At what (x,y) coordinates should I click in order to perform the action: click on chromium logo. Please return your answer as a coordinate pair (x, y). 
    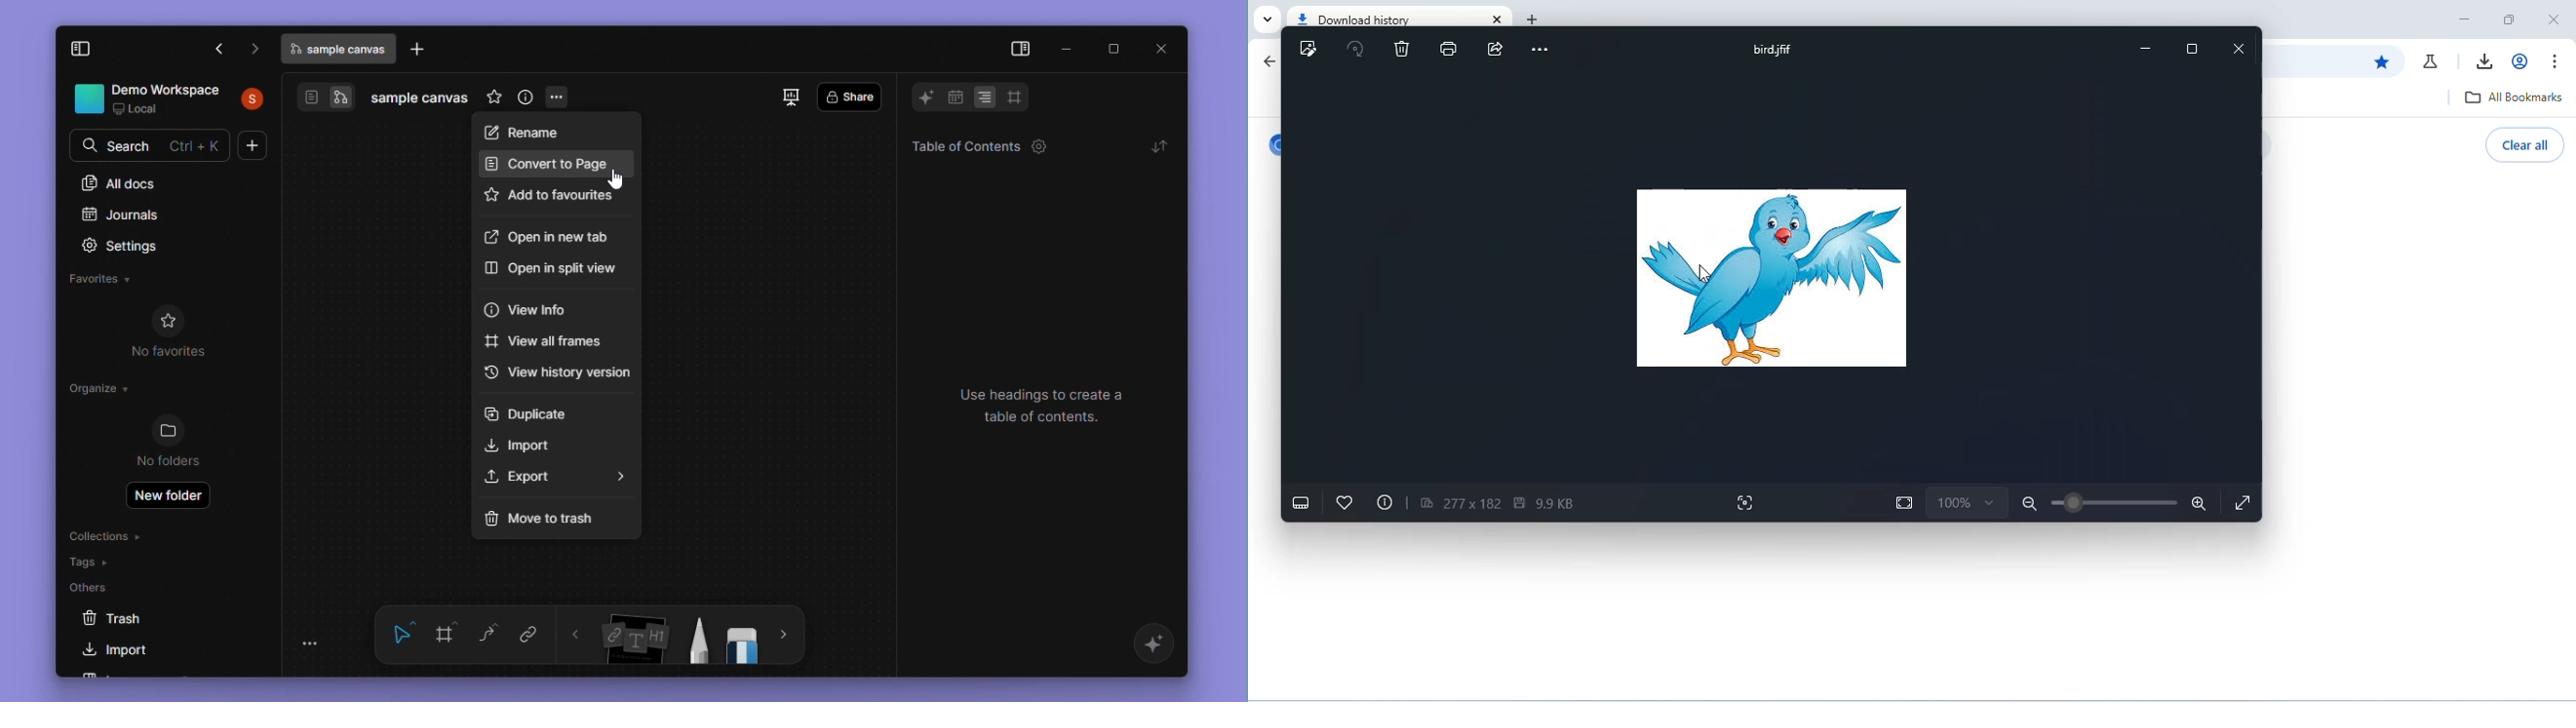
    Looking at the image, I should click on (1269, 143).